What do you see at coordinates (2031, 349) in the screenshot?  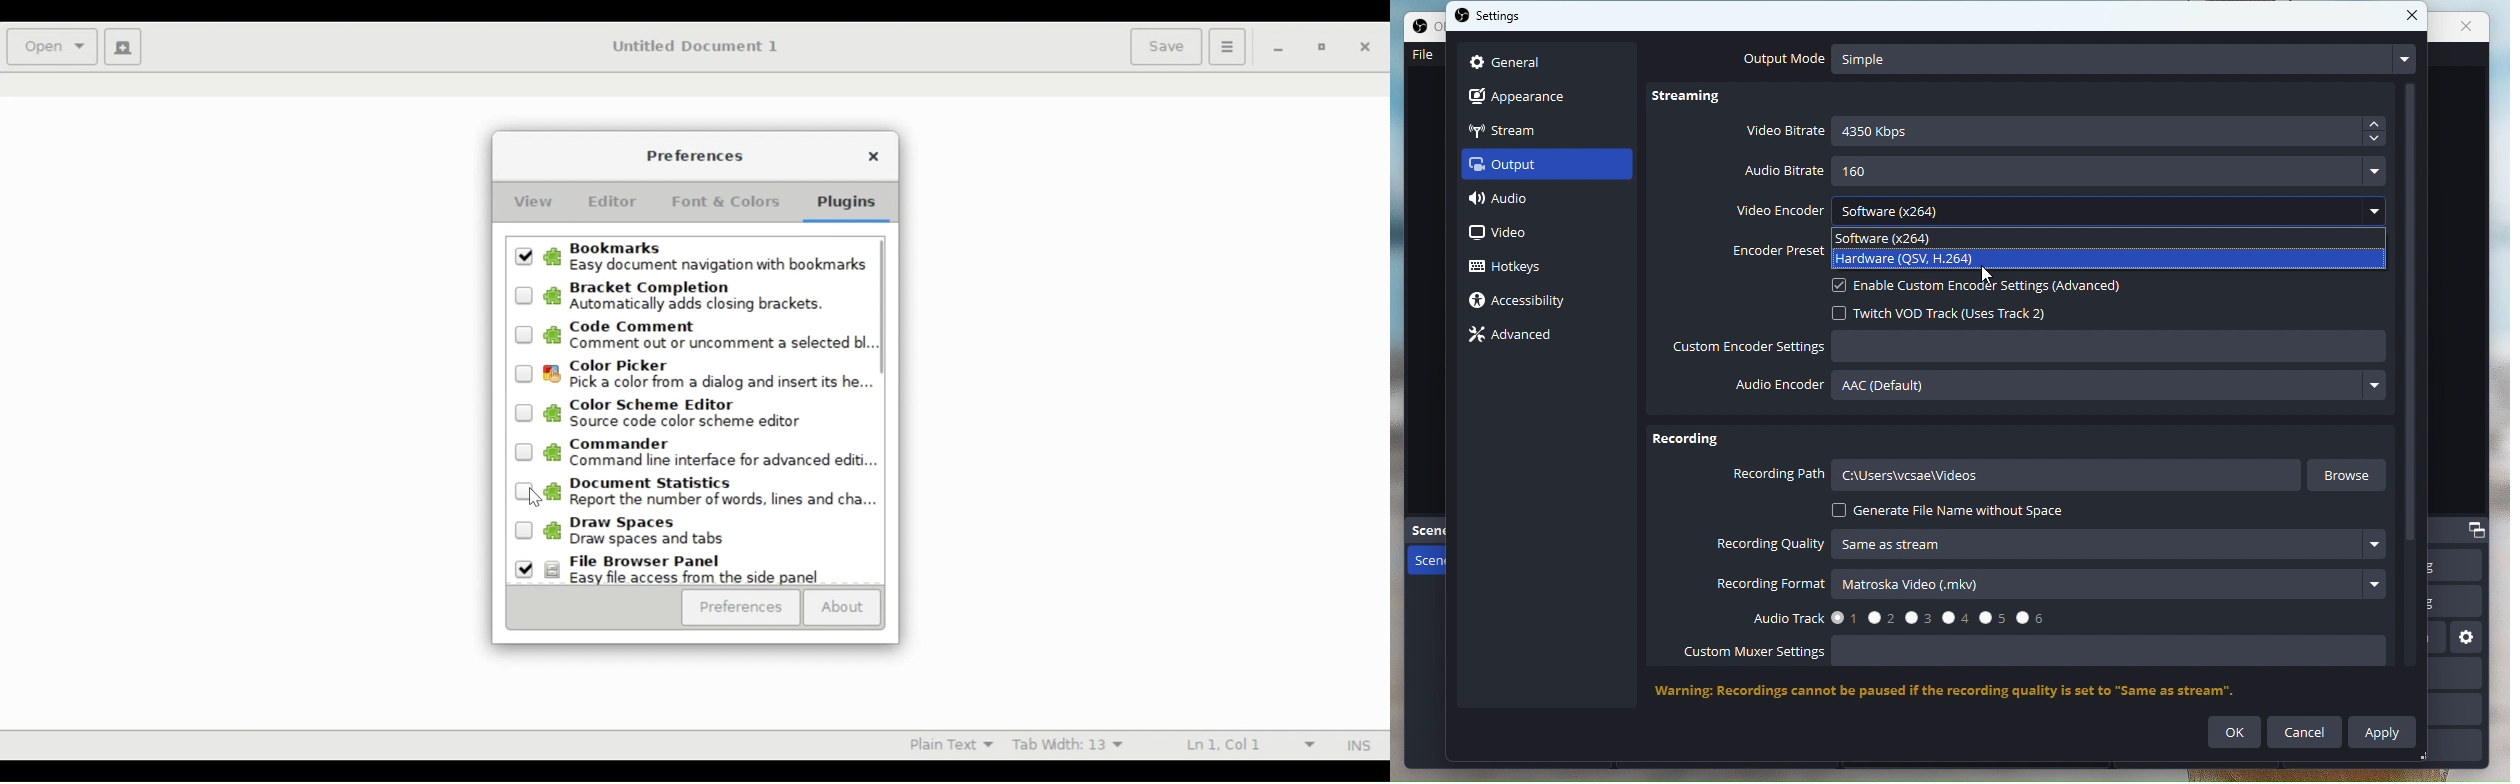 I see `Custom encoder Settings` at bounding box center [2031, 349].